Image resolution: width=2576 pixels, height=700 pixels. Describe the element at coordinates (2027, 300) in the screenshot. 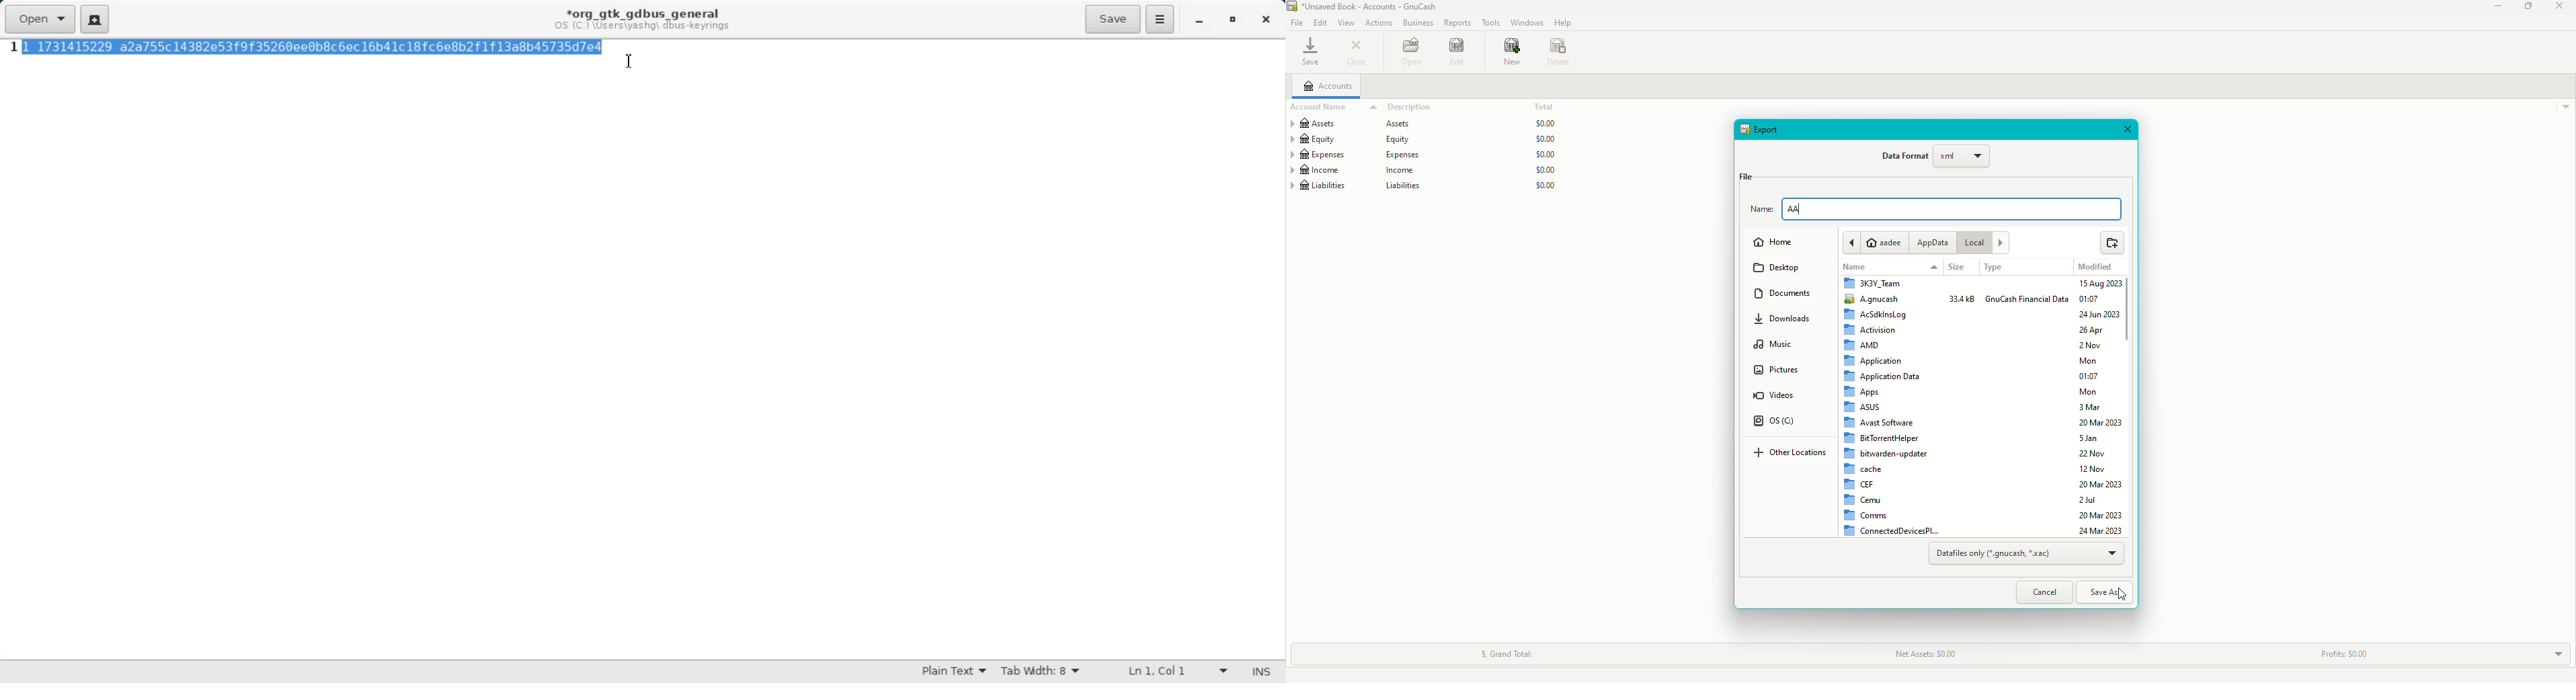

I see `GnuCash` at that location.